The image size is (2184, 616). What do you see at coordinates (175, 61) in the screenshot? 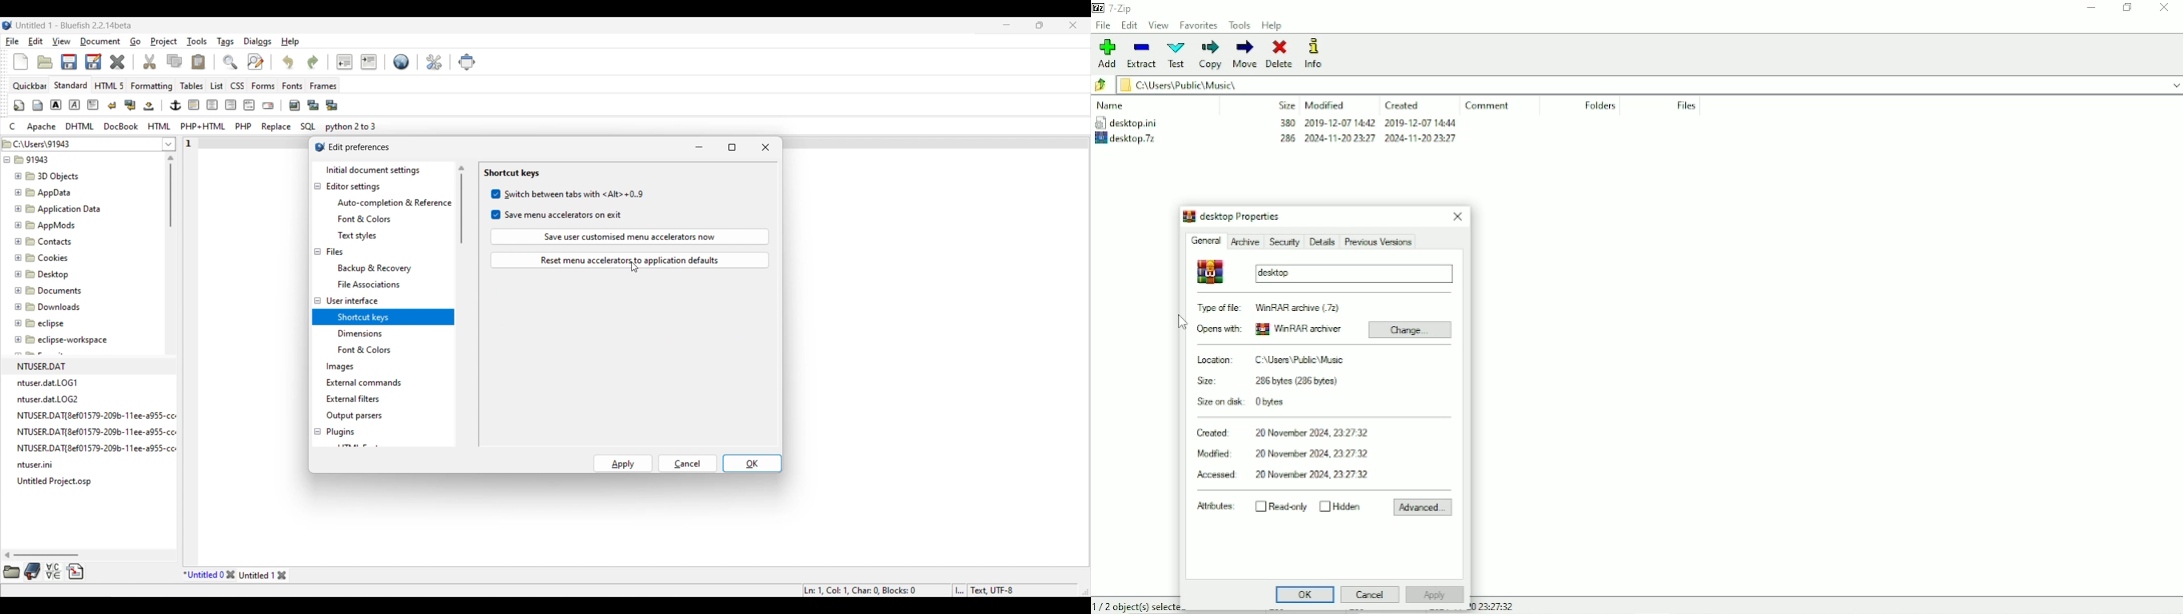
I see `Copy` at bounding box center [175, 61].